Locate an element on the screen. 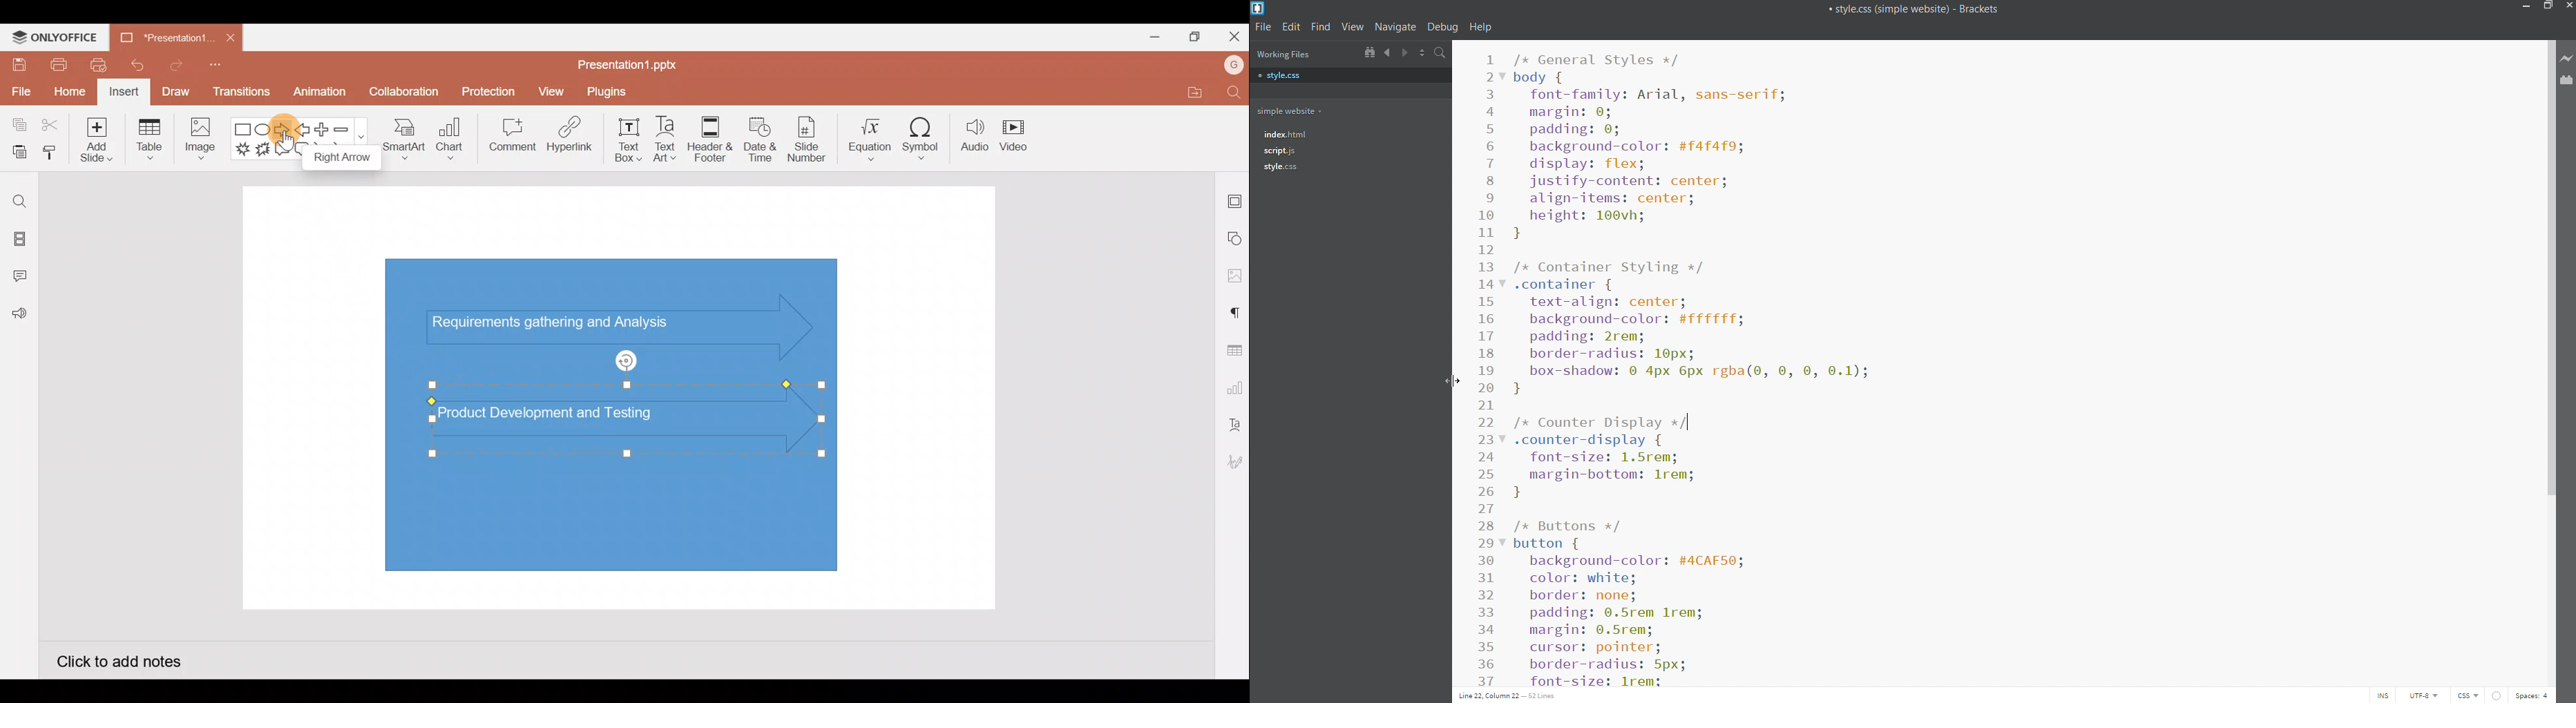 This screenshot has height=728, width=2576. help is located at coordinates (1480, 27).